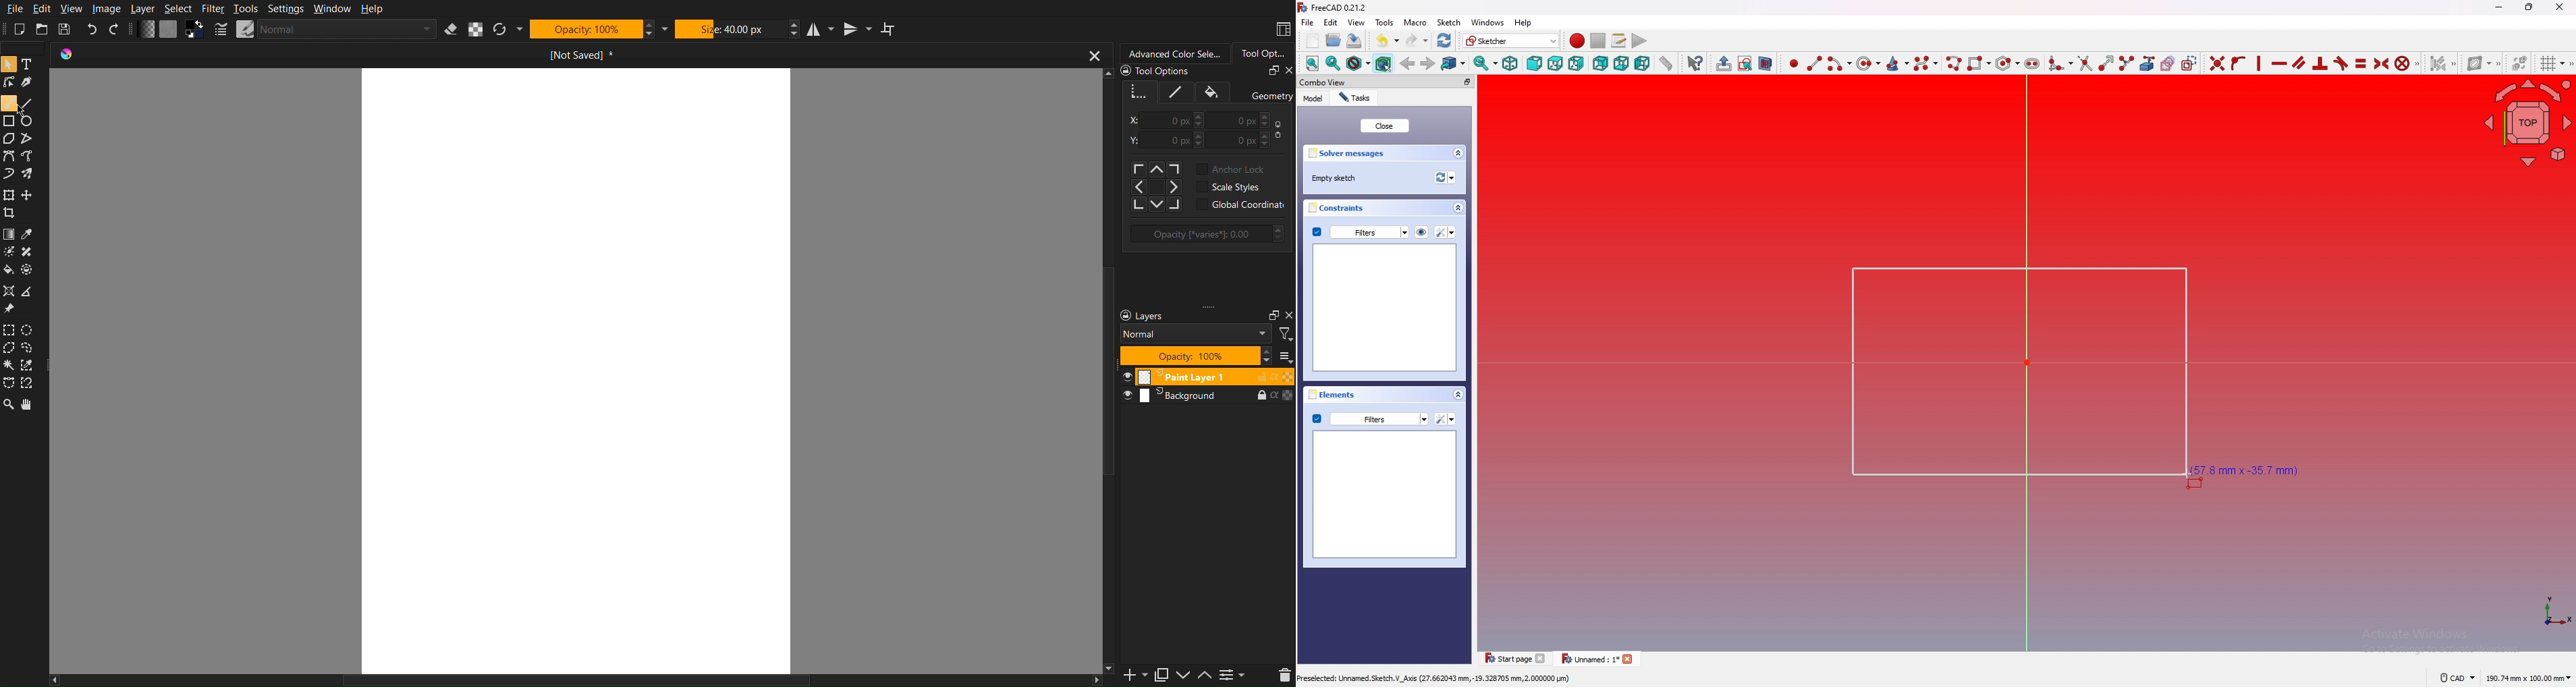 Image resolution: width=2576 pixels, height=700 pixels. Describe the element at coordinates (1428, 64) in the screenshot. I see `forward` at that location.